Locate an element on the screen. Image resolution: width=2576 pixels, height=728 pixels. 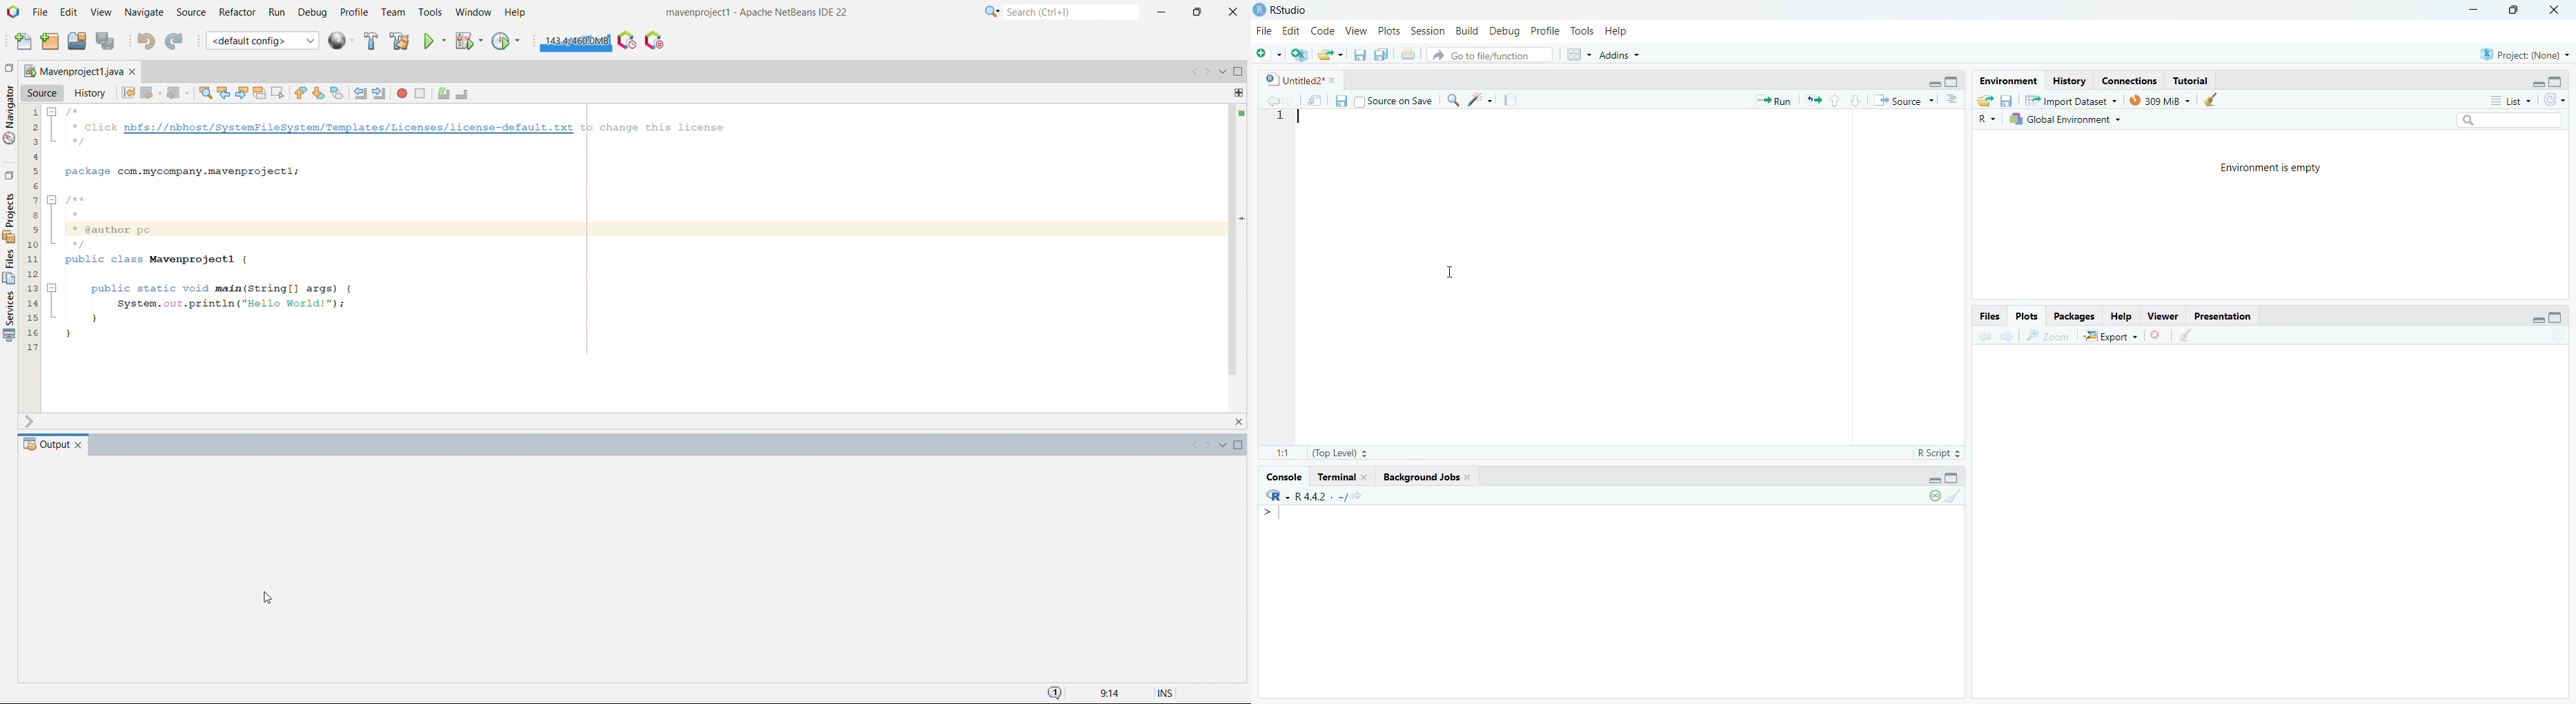
Debug is located at coordinates (1503, 33).